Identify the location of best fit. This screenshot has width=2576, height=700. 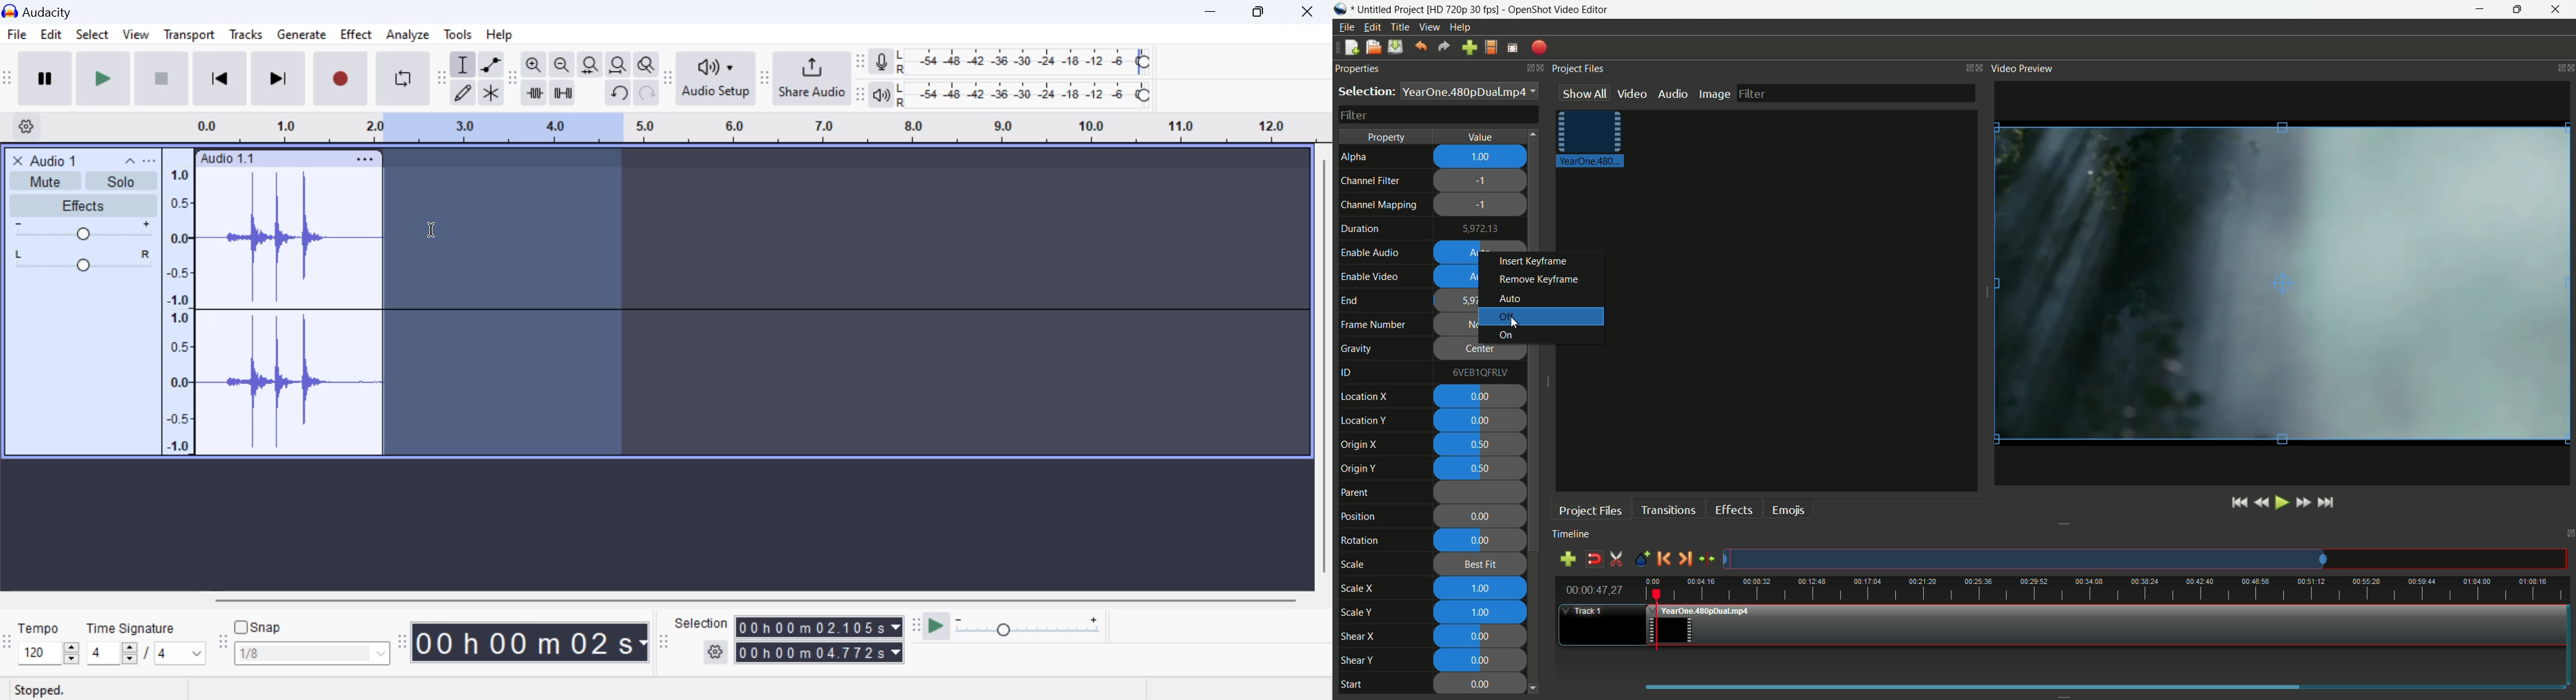
(1477, 565).